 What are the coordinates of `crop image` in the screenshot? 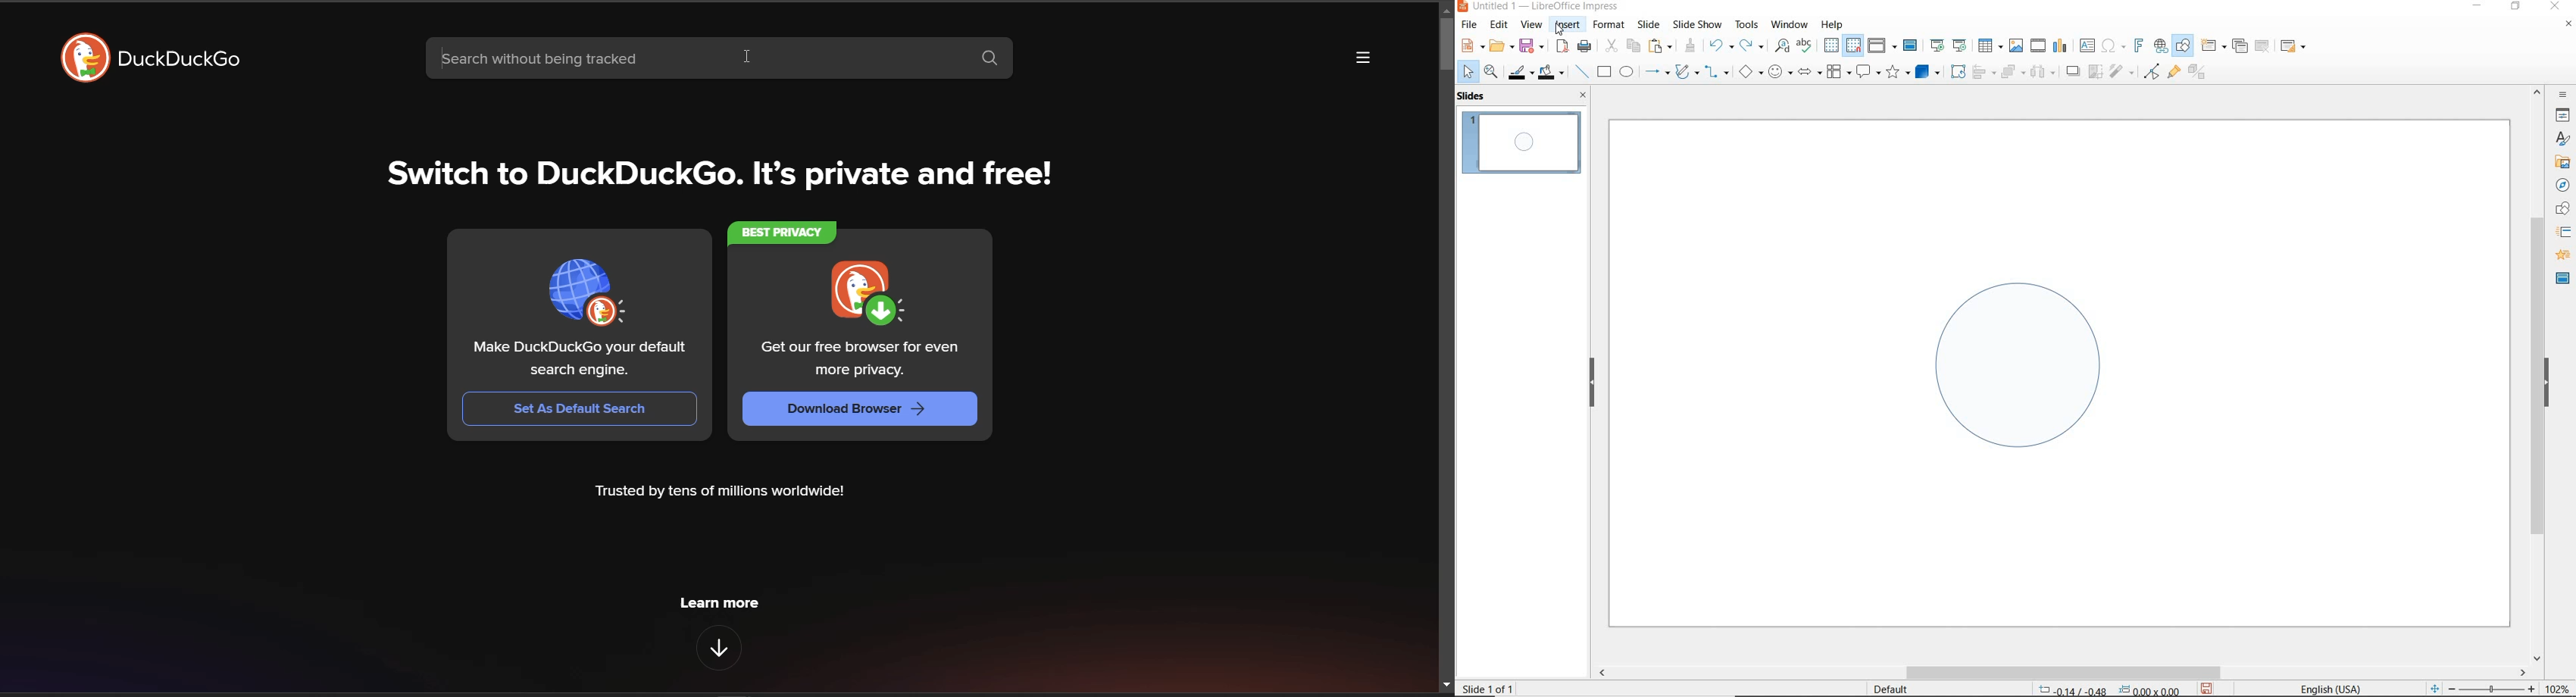 It's located at (2095, 70).